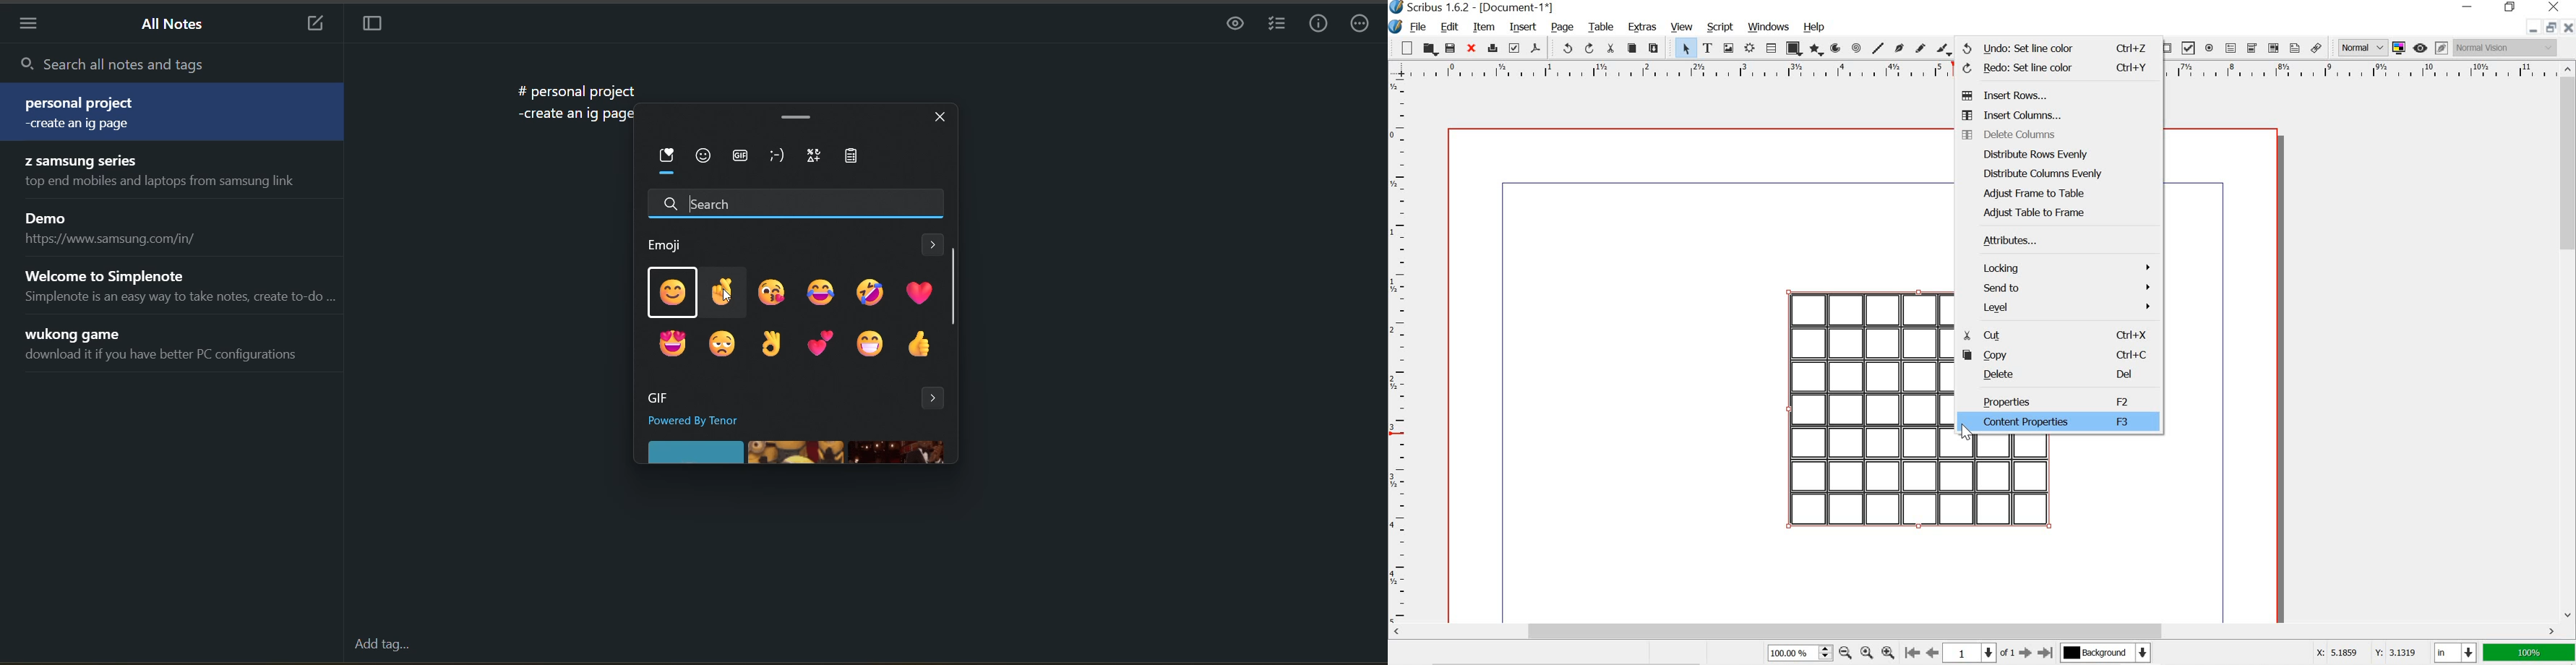 The image size is (2576, 672). I want to click on render frame, so click(1749, 49).